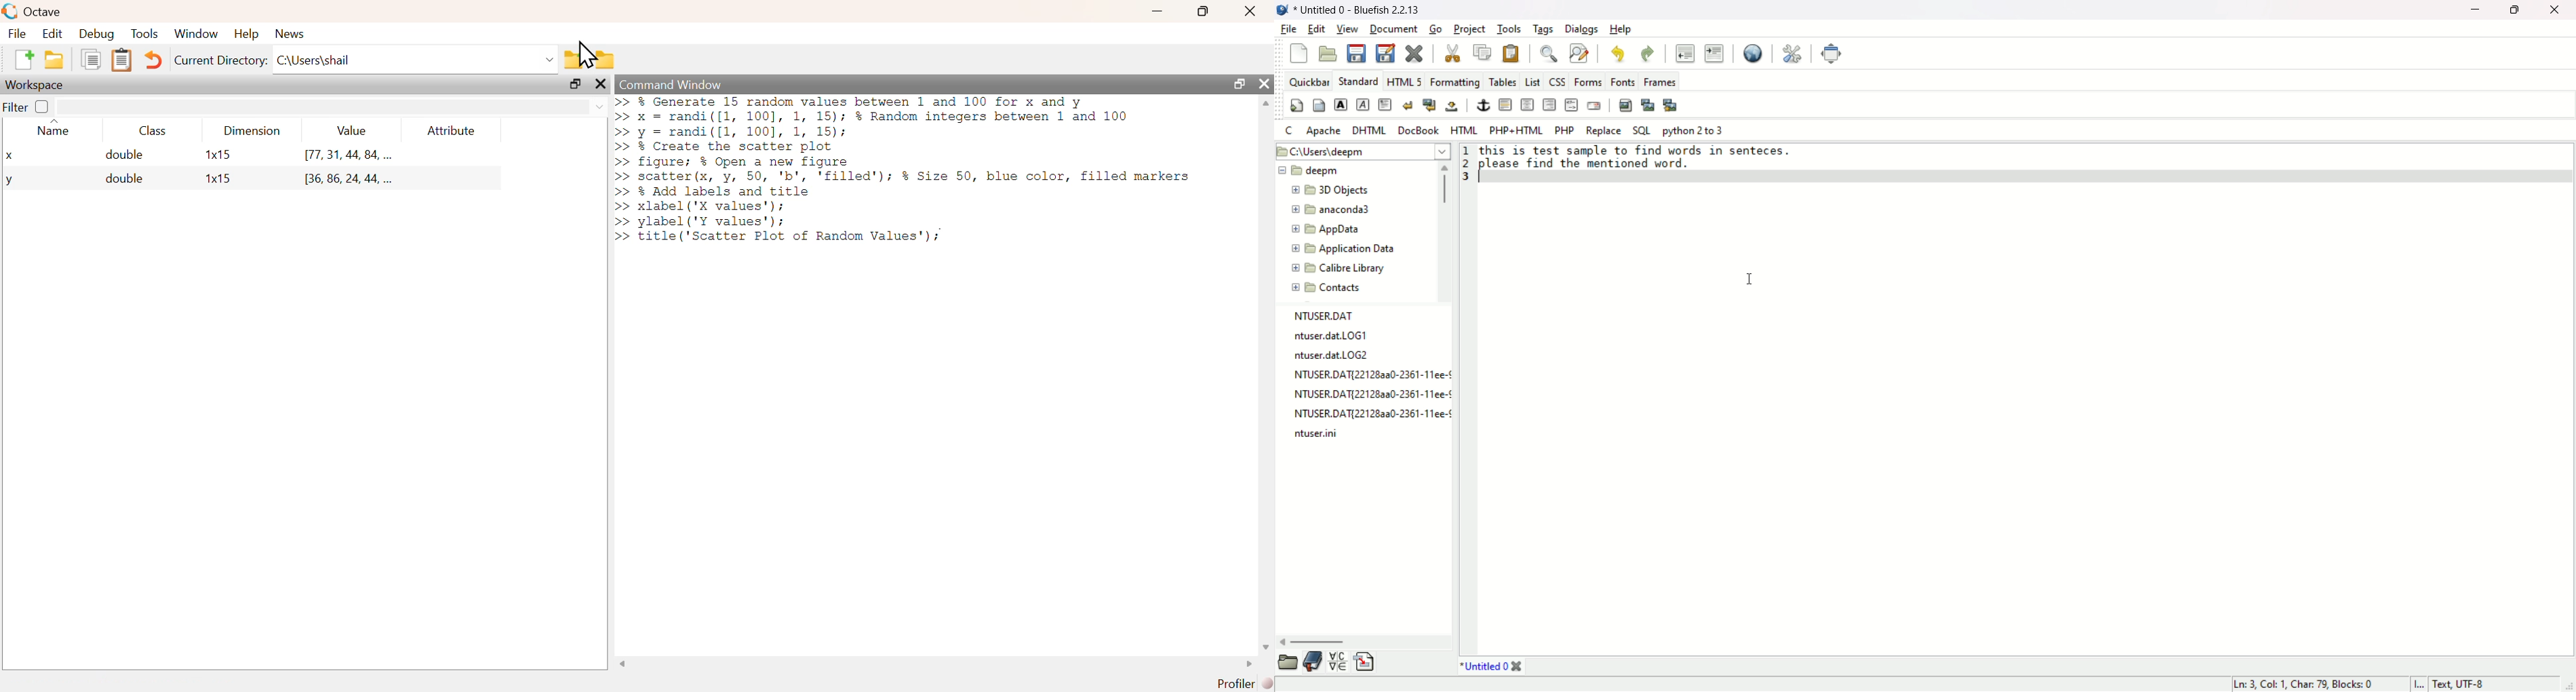  Describe the element at coordinates (1467, 166) in the screenshot. I see `line number` at that location.